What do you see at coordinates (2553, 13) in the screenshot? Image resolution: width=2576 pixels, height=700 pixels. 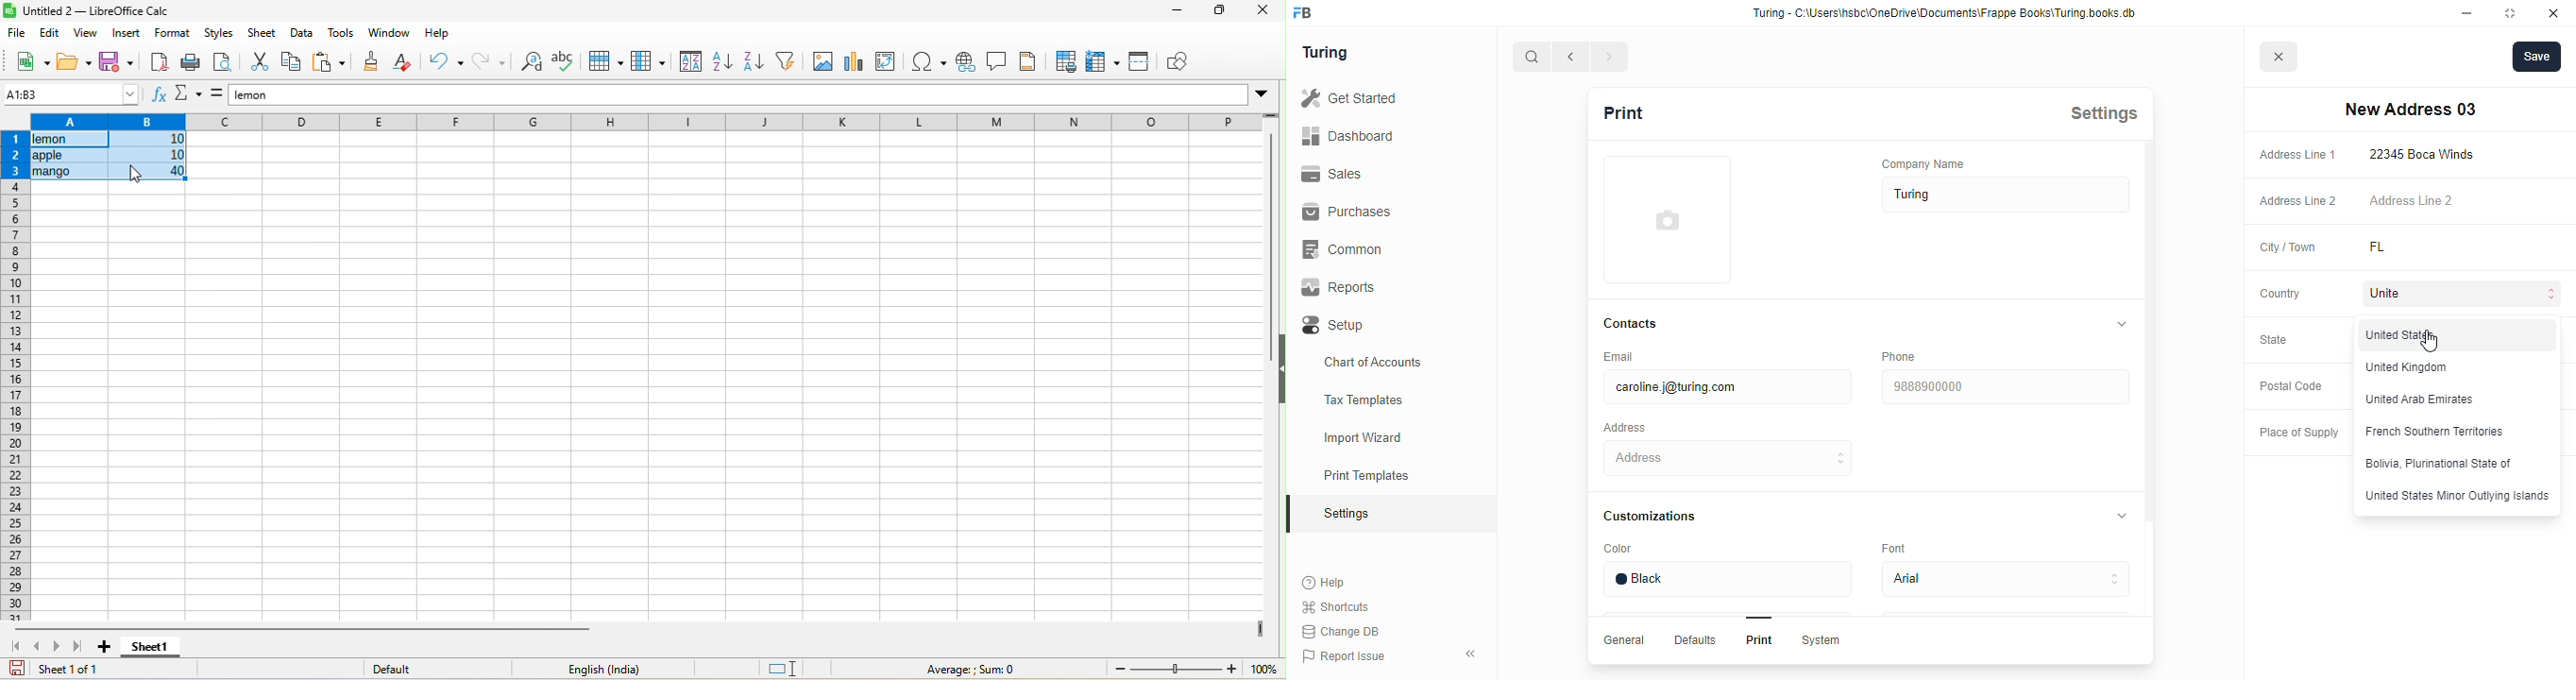 I see `close` at bounding box center [2553, 13].